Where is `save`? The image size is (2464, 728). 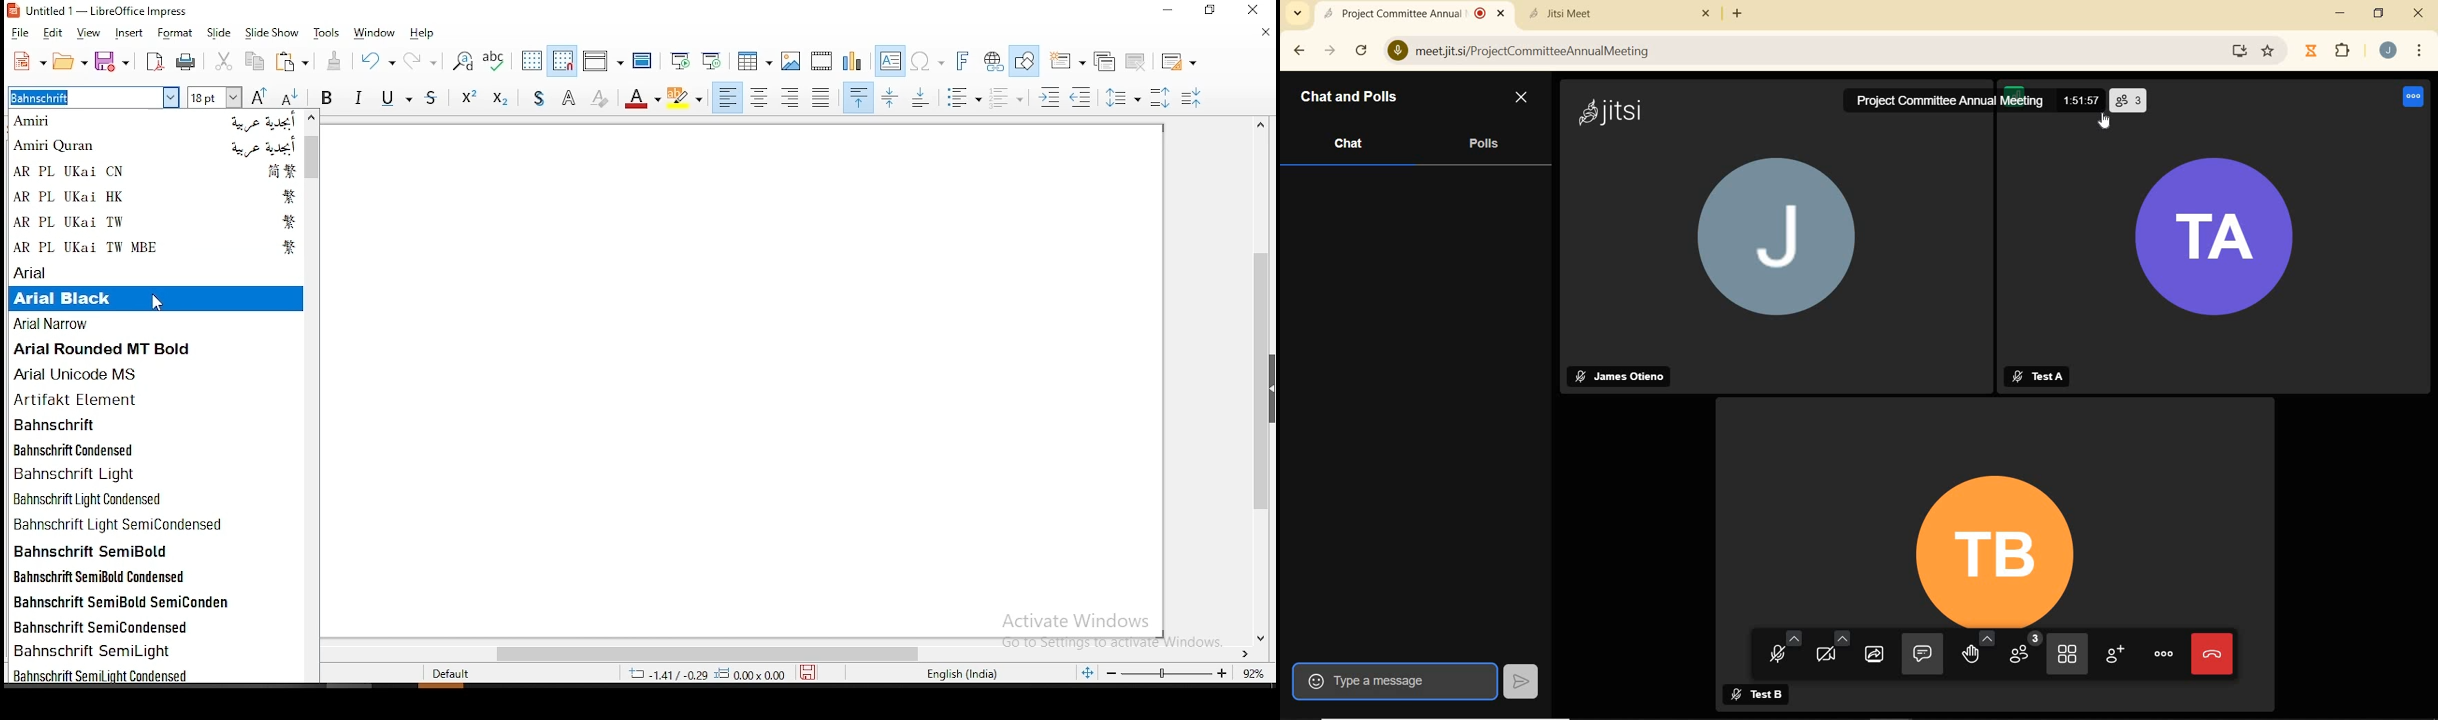
save is located at coordinates (113, 60).